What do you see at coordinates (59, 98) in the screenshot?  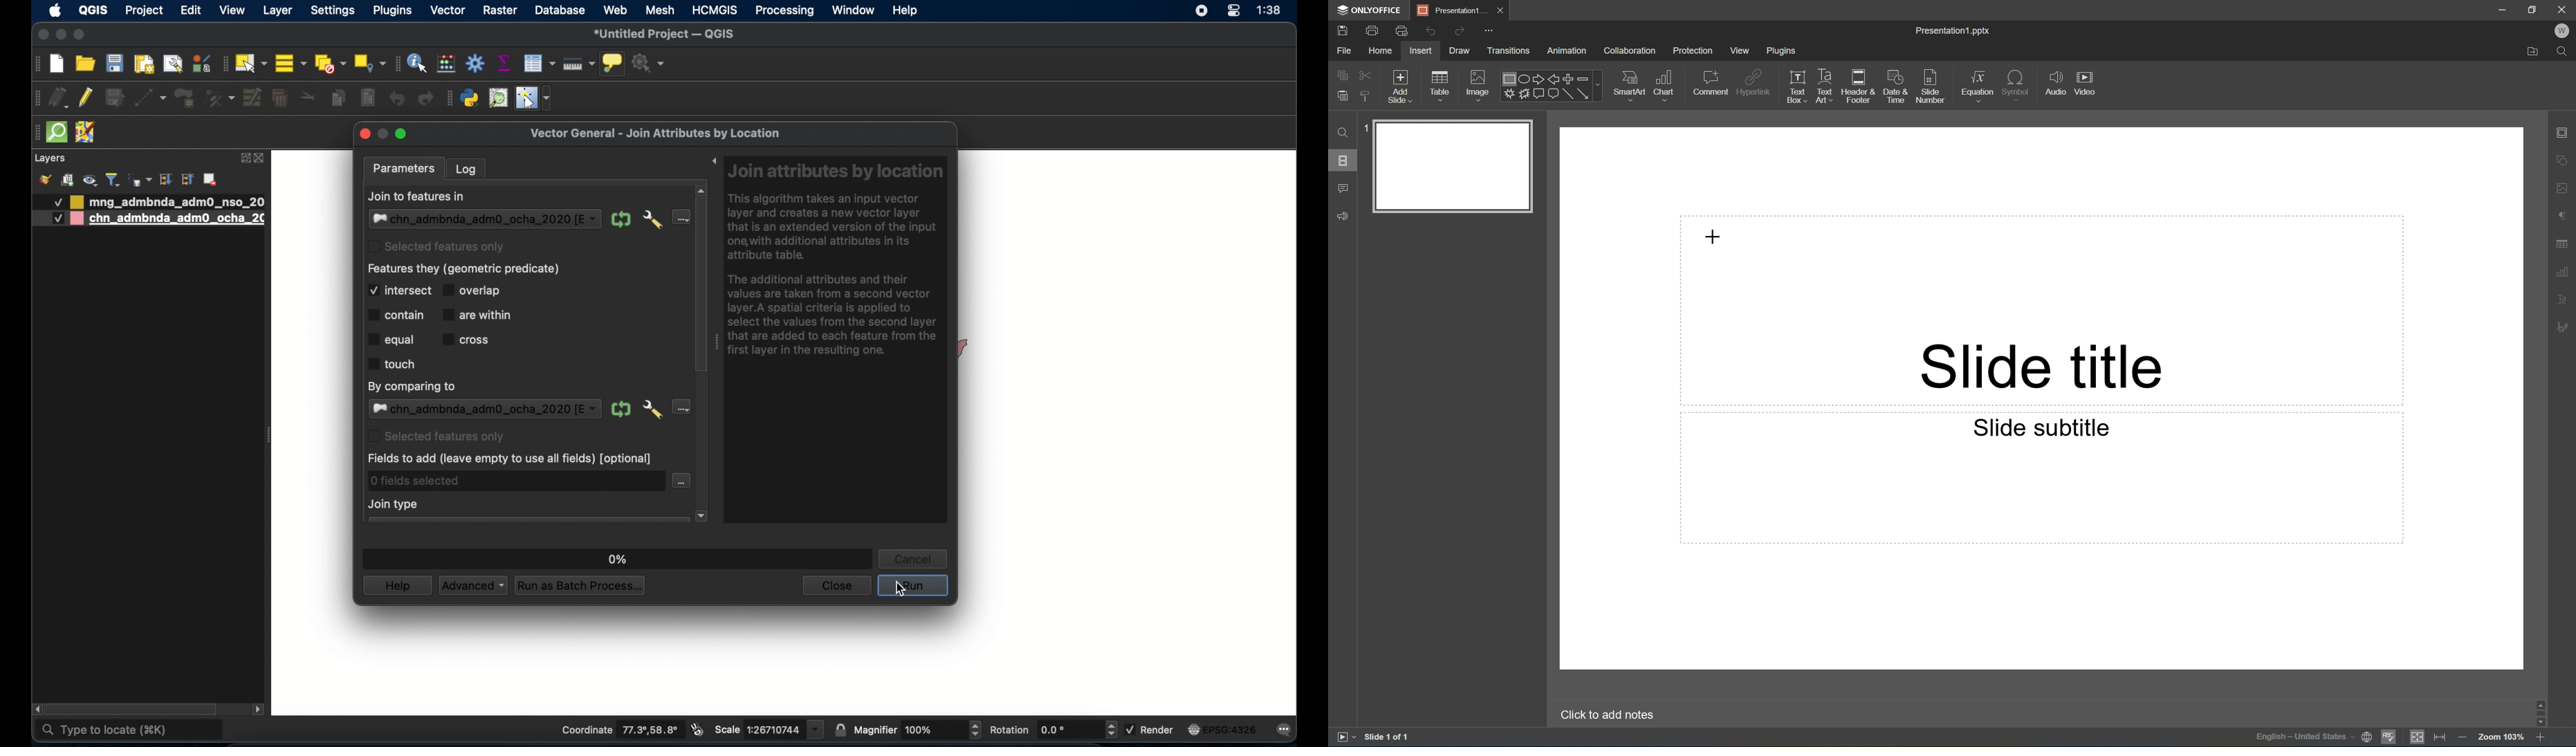 I see `current edits` at bounding box center [59, 98].